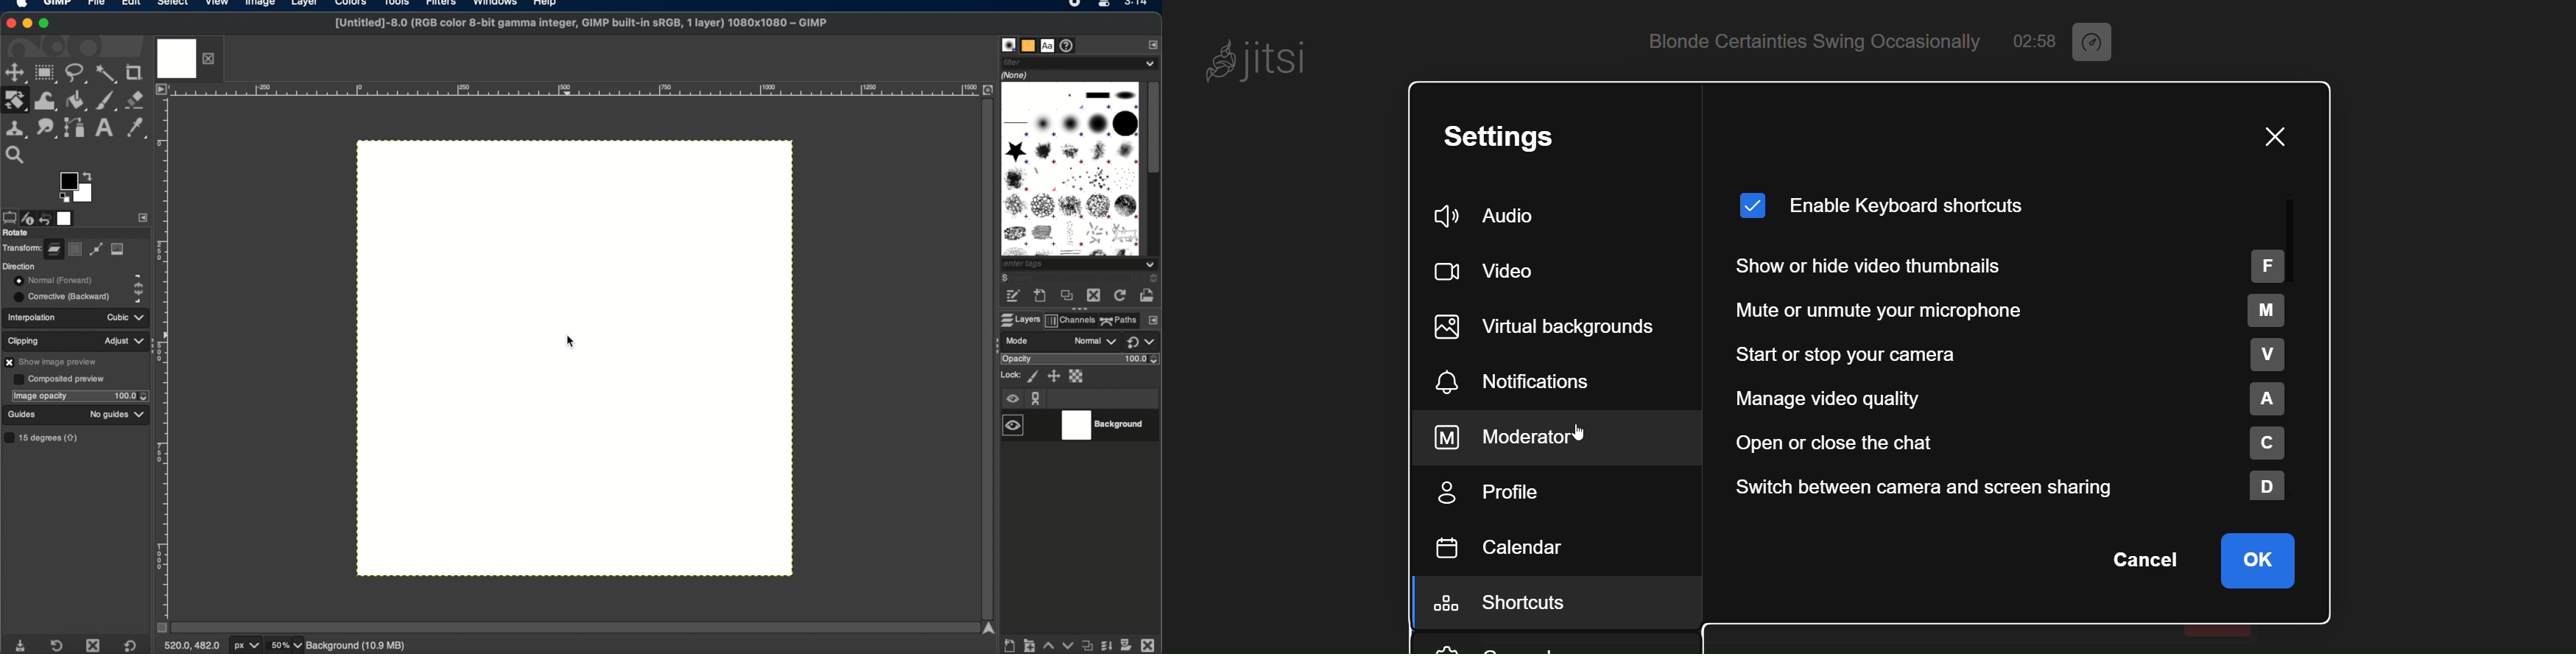  Describe the element at coordinates (1019, 340) in the screenshot. I see `mode` at that location.